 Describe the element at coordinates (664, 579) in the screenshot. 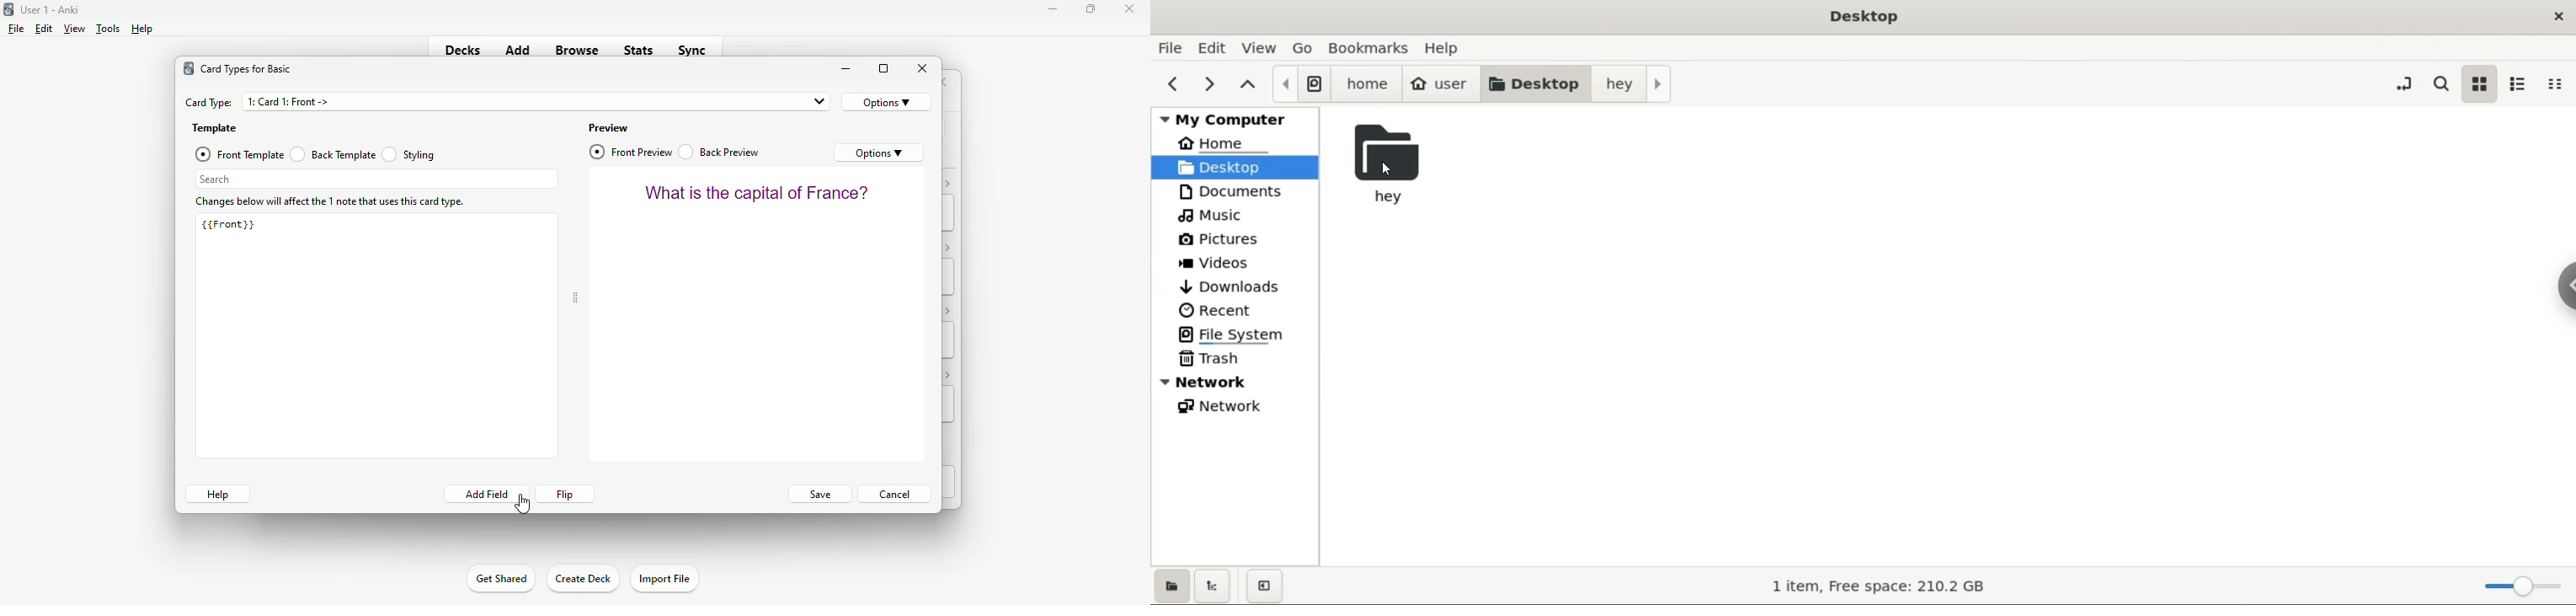

I see `import file` at that location.